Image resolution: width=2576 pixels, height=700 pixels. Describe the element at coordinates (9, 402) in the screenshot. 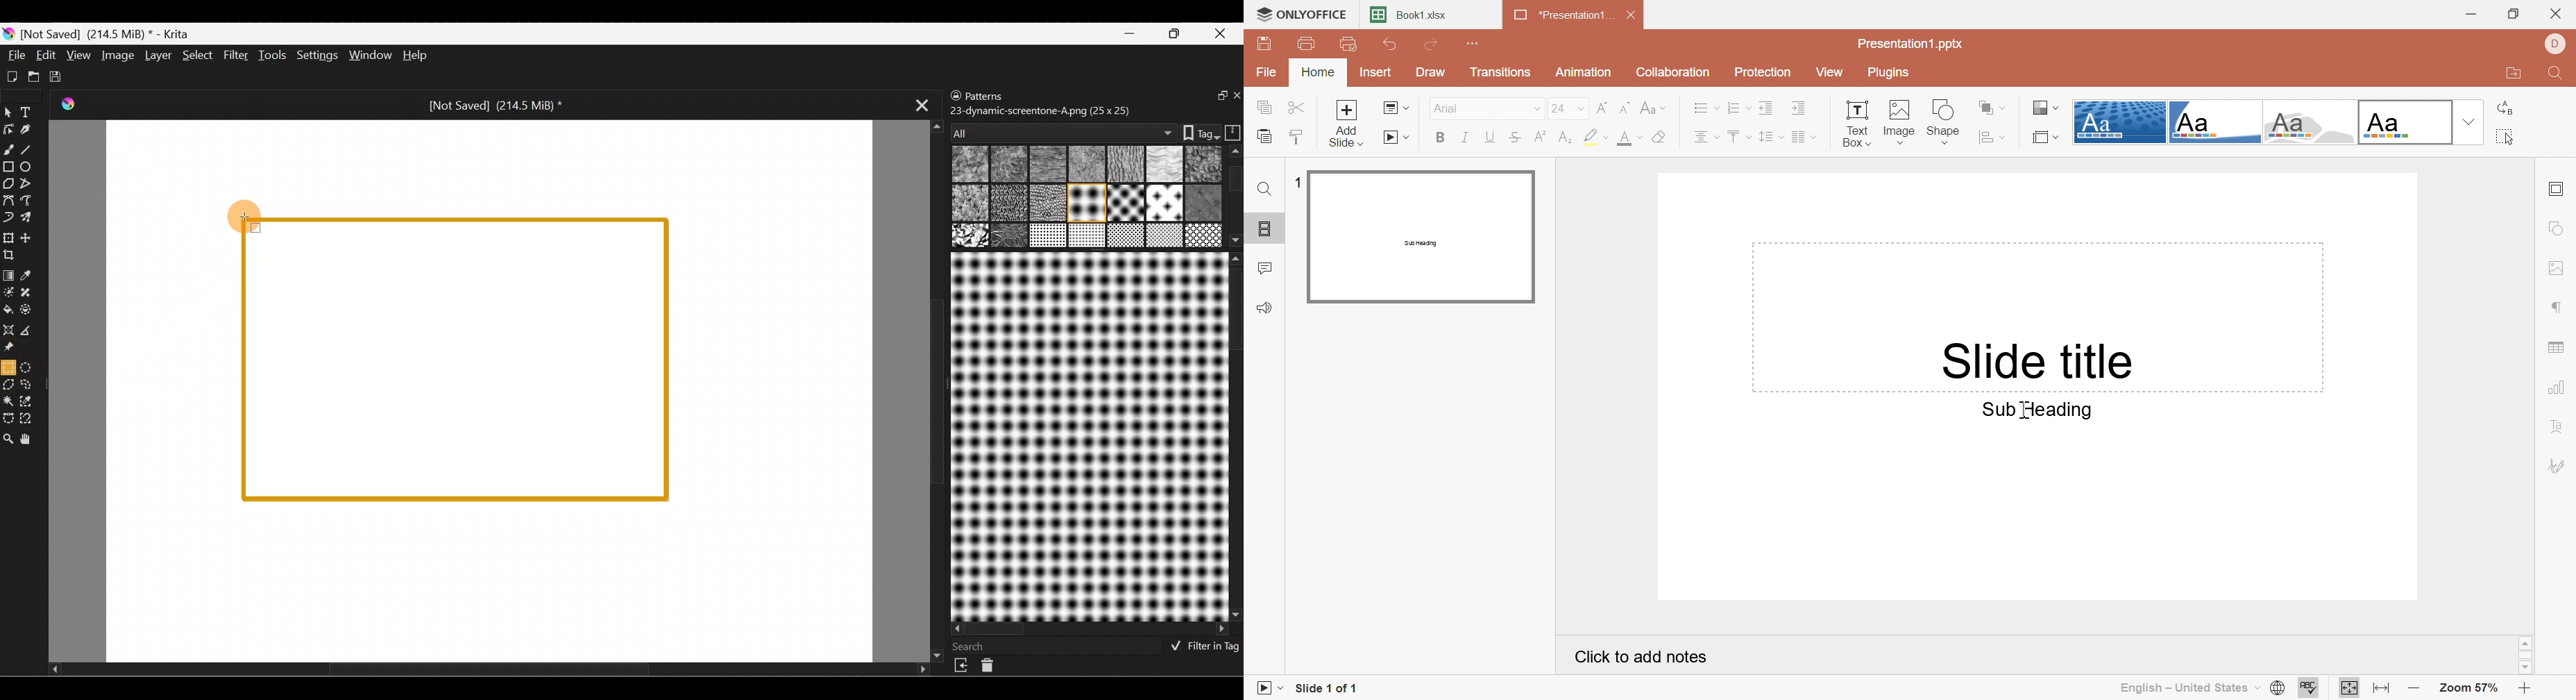

I see `Contiguous selection tool` at that location.